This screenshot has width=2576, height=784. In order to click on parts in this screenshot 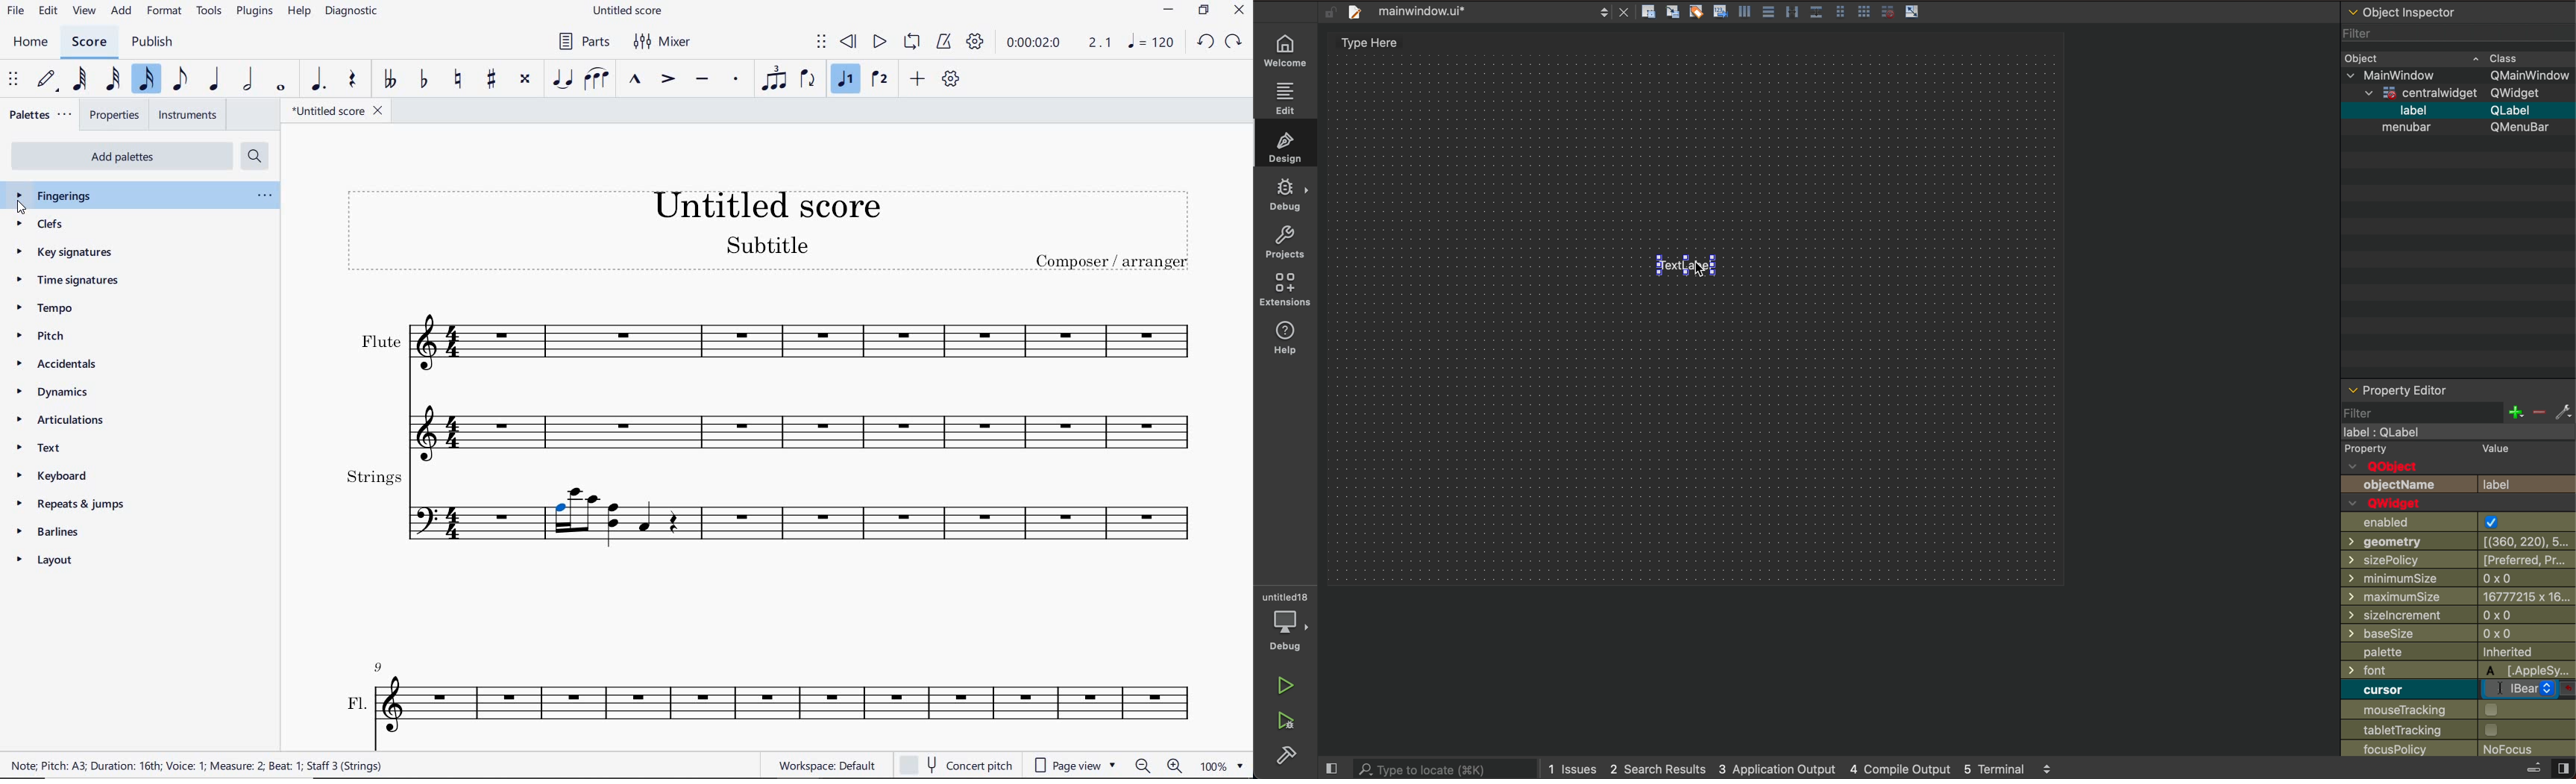, I will do `click(581, 41)`.